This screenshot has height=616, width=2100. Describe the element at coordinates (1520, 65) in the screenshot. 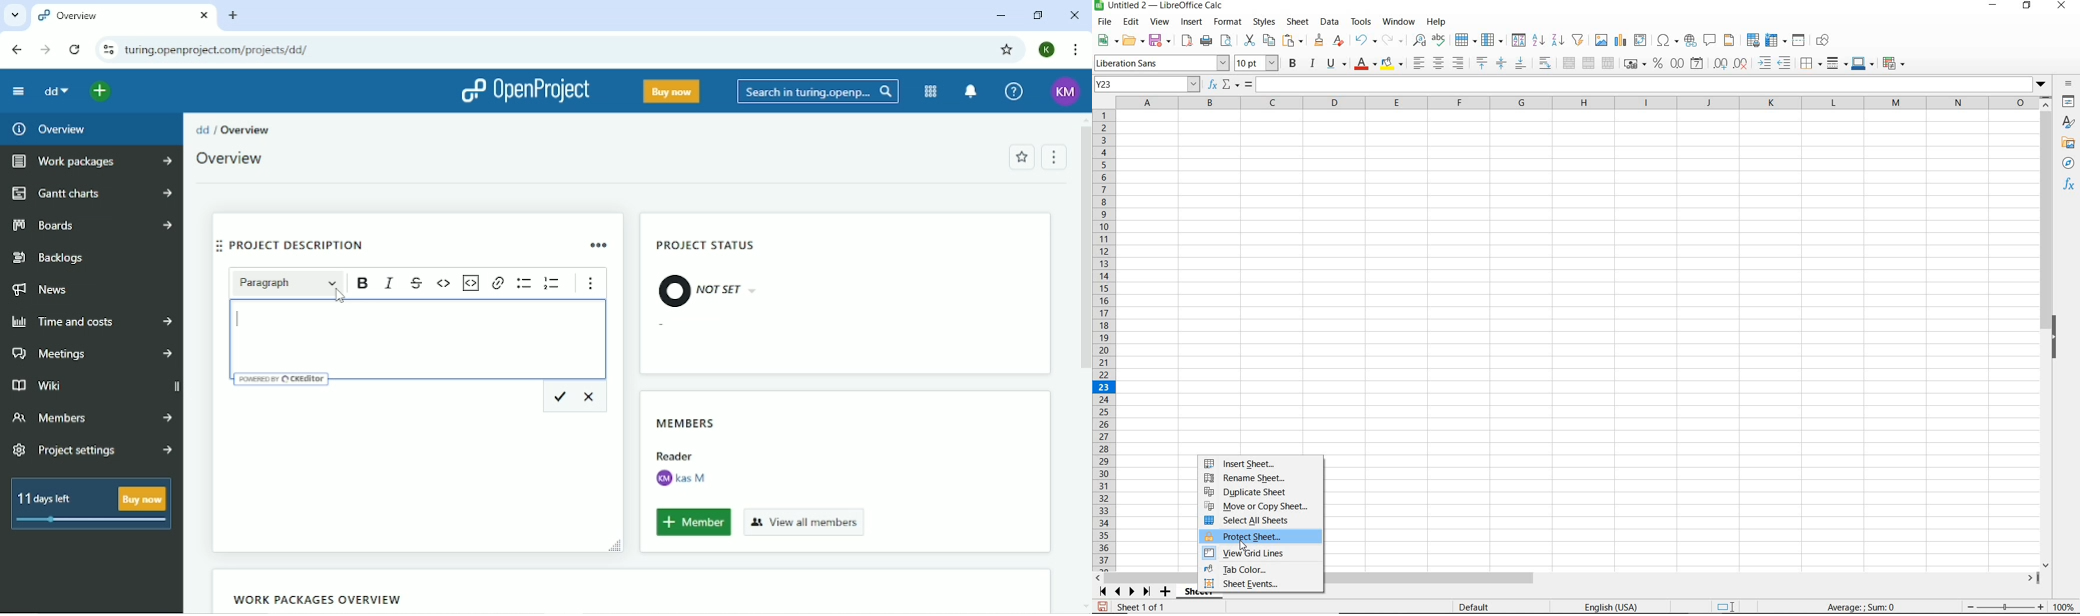

I see `ALIGN BOTTOM` at that location.